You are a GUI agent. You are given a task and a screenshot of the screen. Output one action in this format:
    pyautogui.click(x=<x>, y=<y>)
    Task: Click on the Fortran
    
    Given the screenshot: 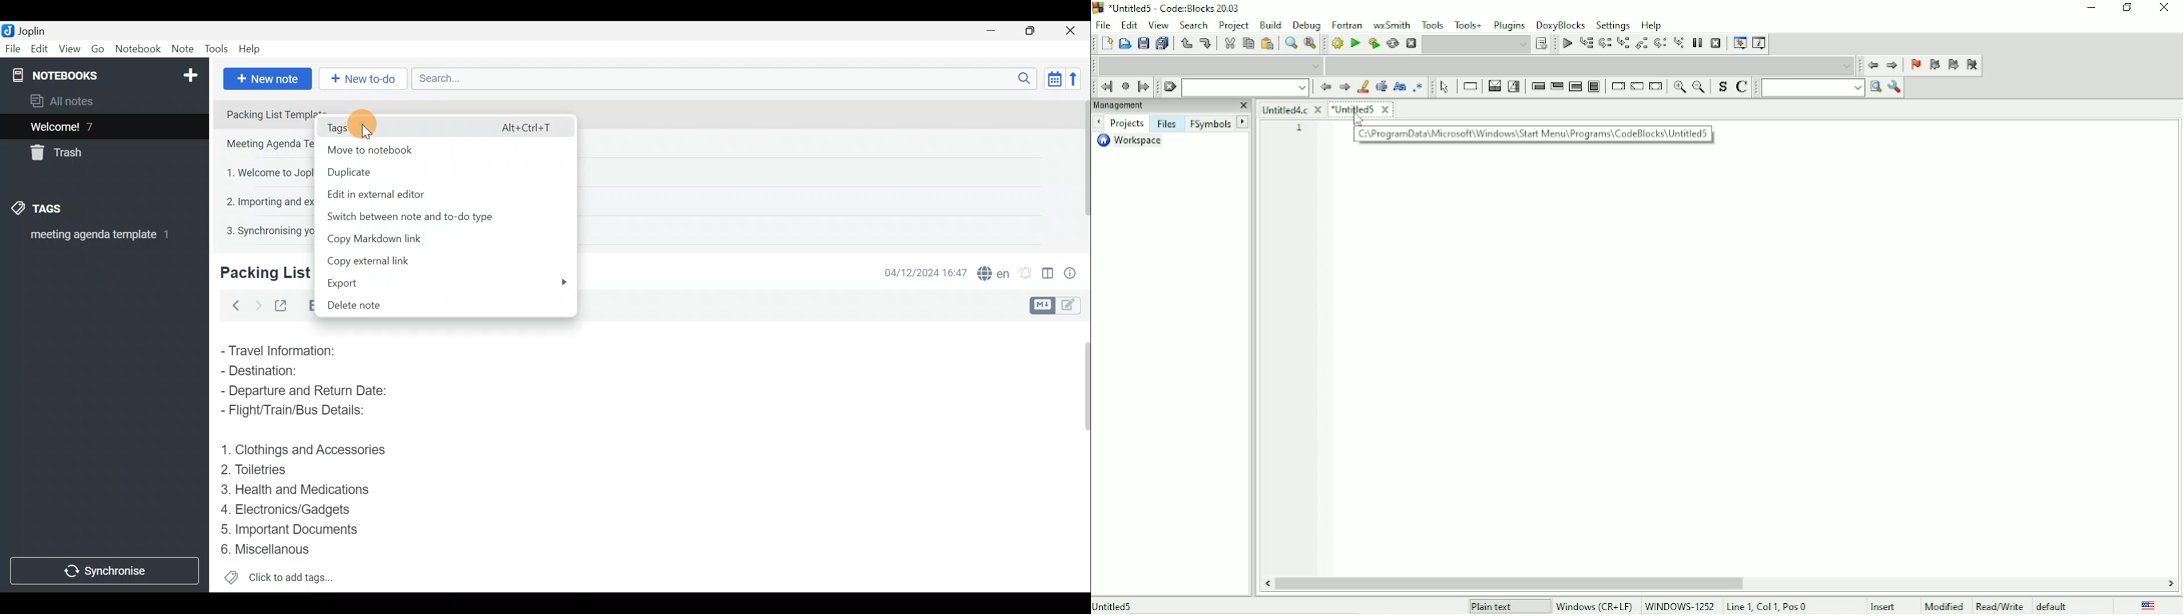 What is the action you would take?
    pyautogui.click(x=1347, y=26)
    